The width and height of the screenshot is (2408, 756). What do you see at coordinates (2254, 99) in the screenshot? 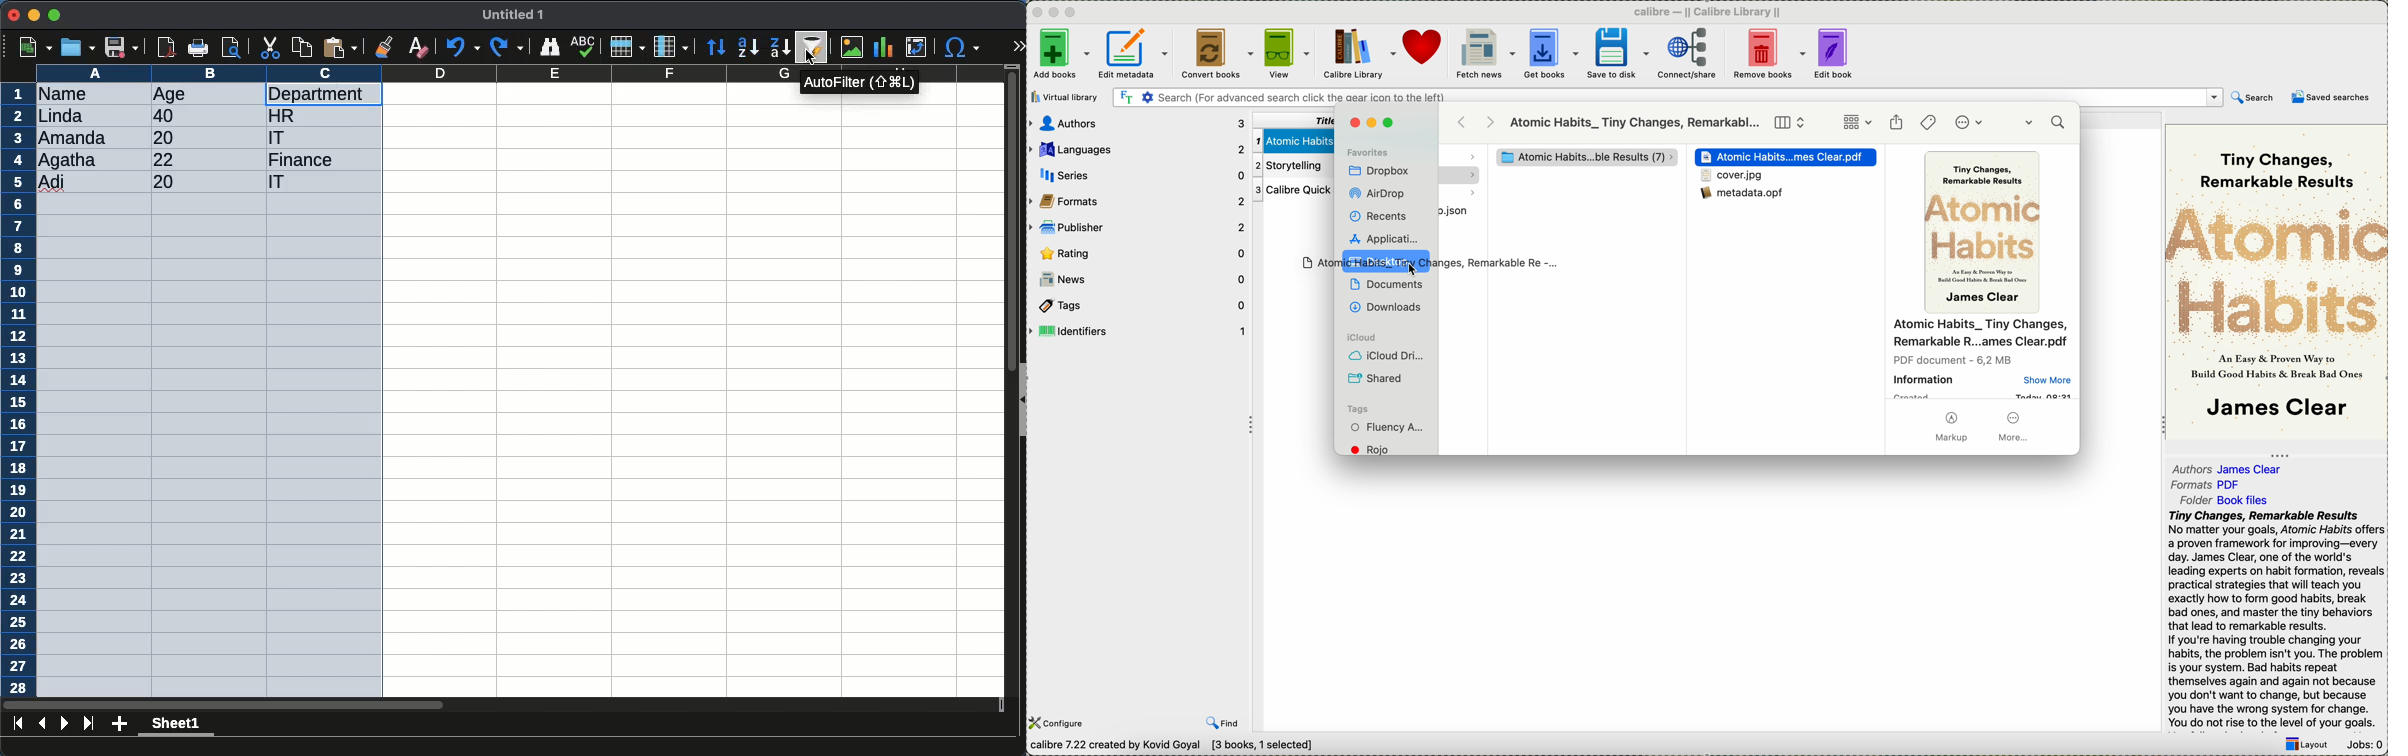
I see `search` at bounding box center [2254, 99].